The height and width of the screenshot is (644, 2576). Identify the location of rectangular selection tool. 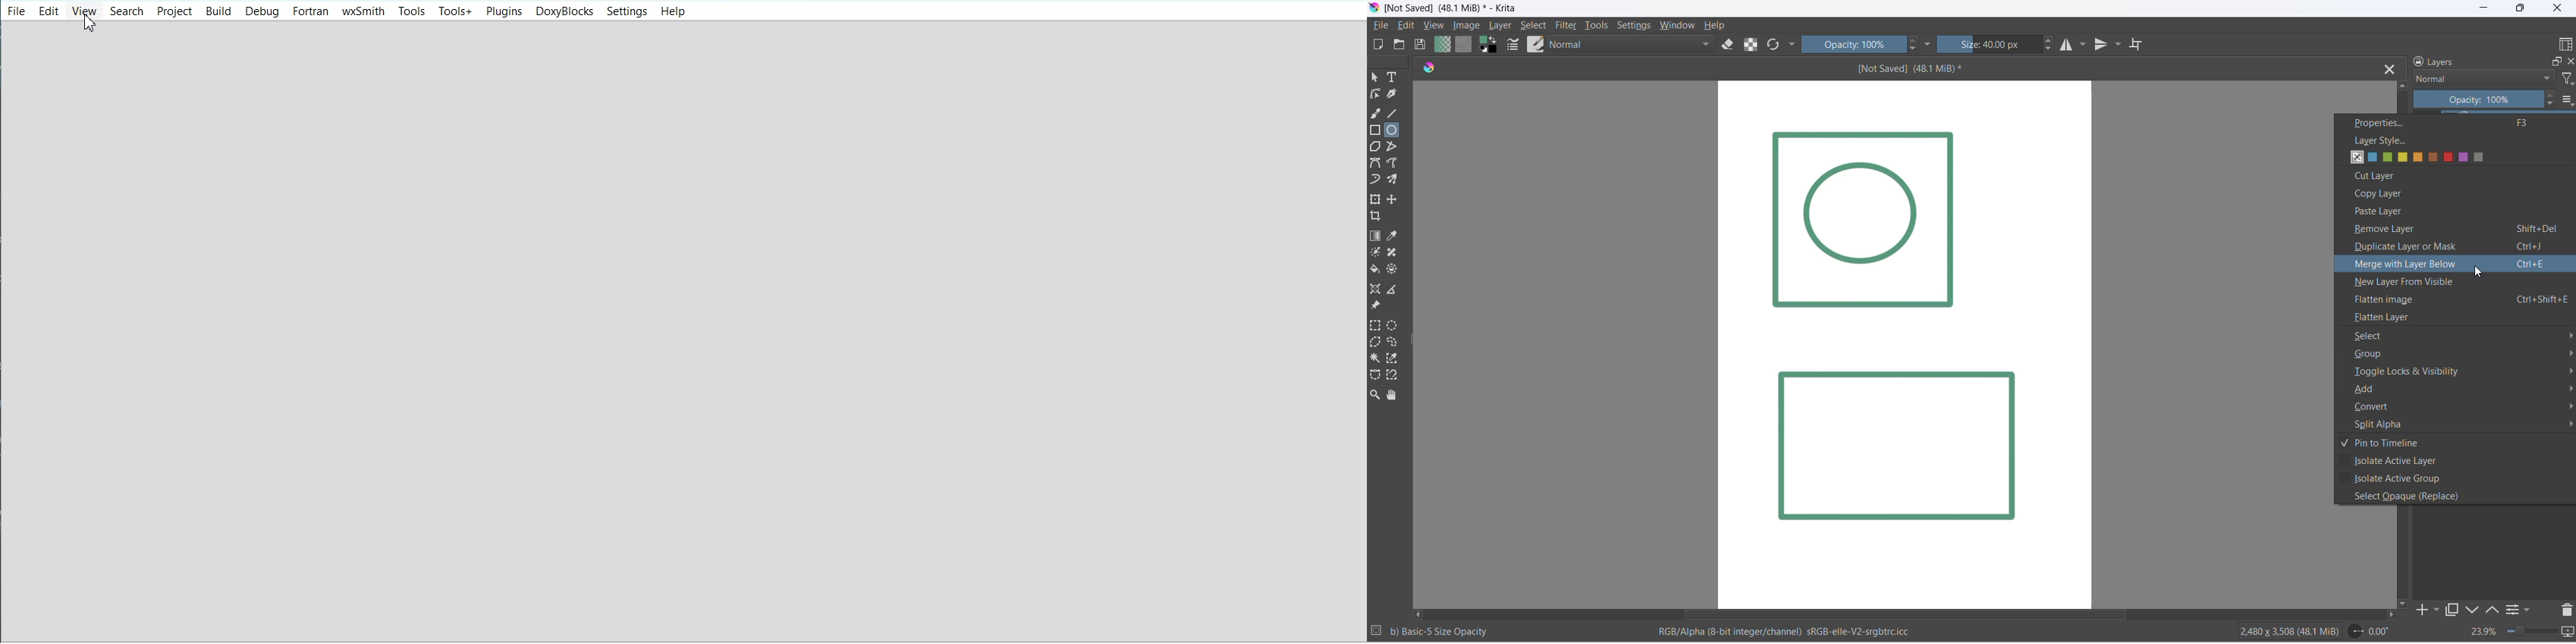
(1375, 326).